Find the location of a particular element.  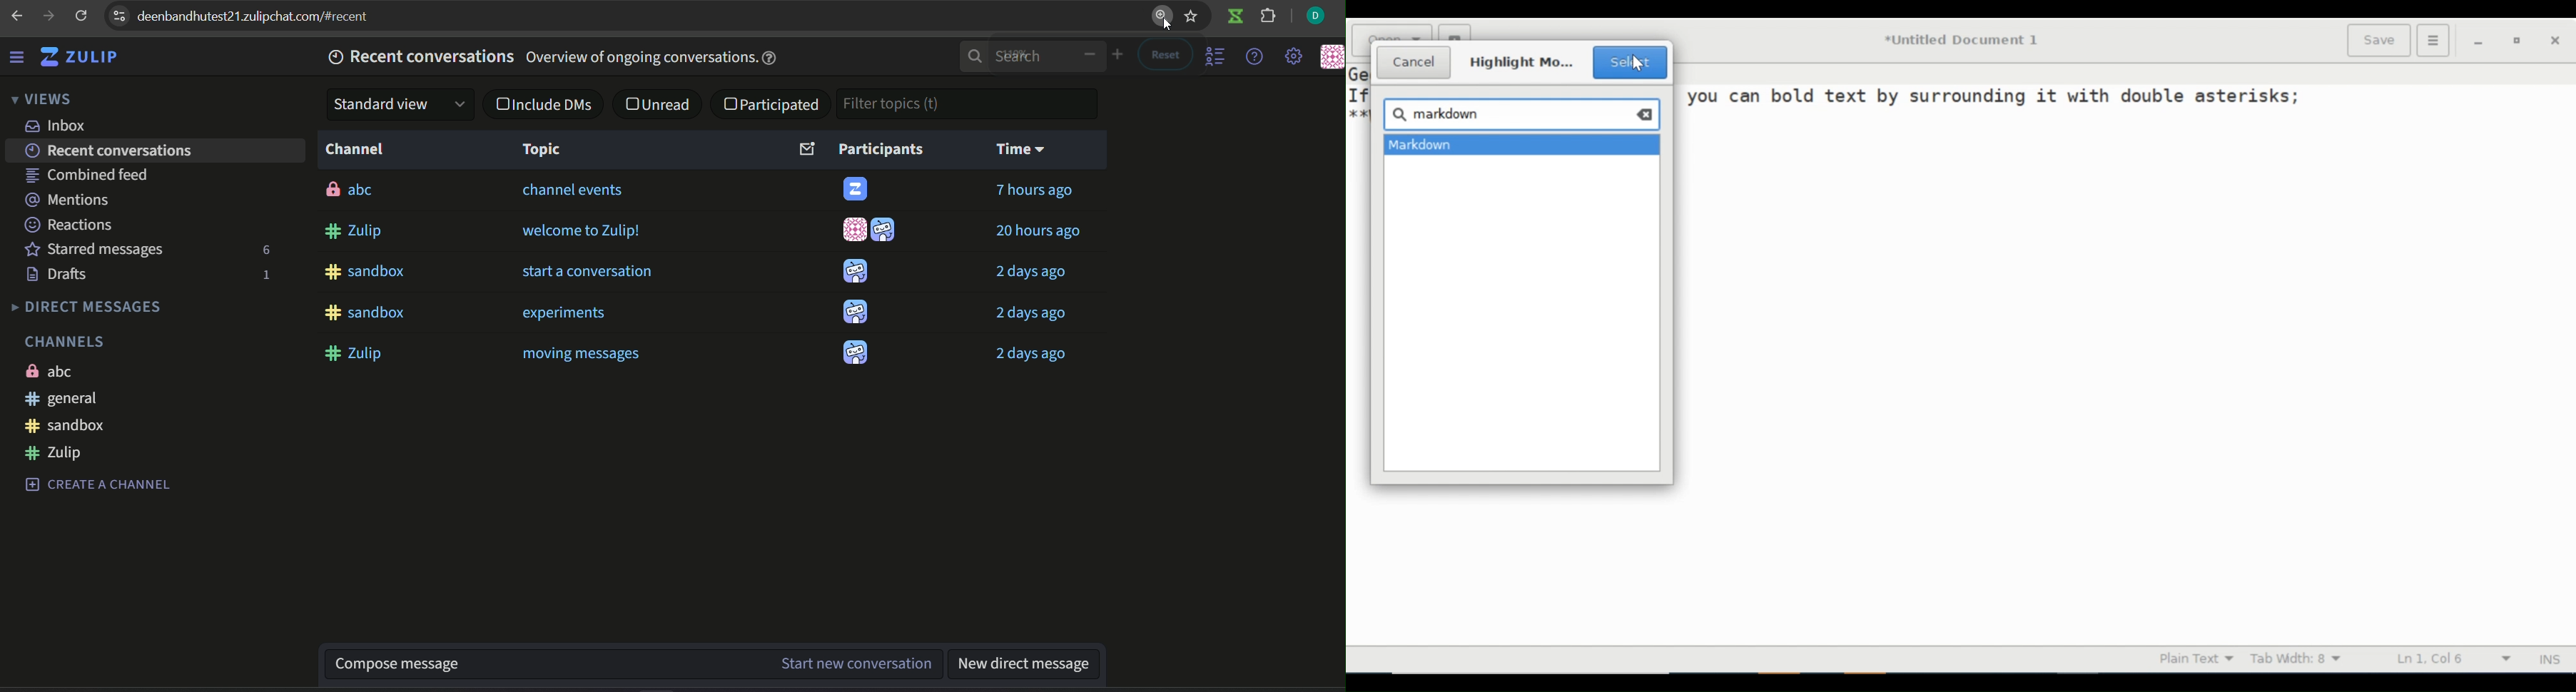

bookmark is located at coordinates (1192, 17).